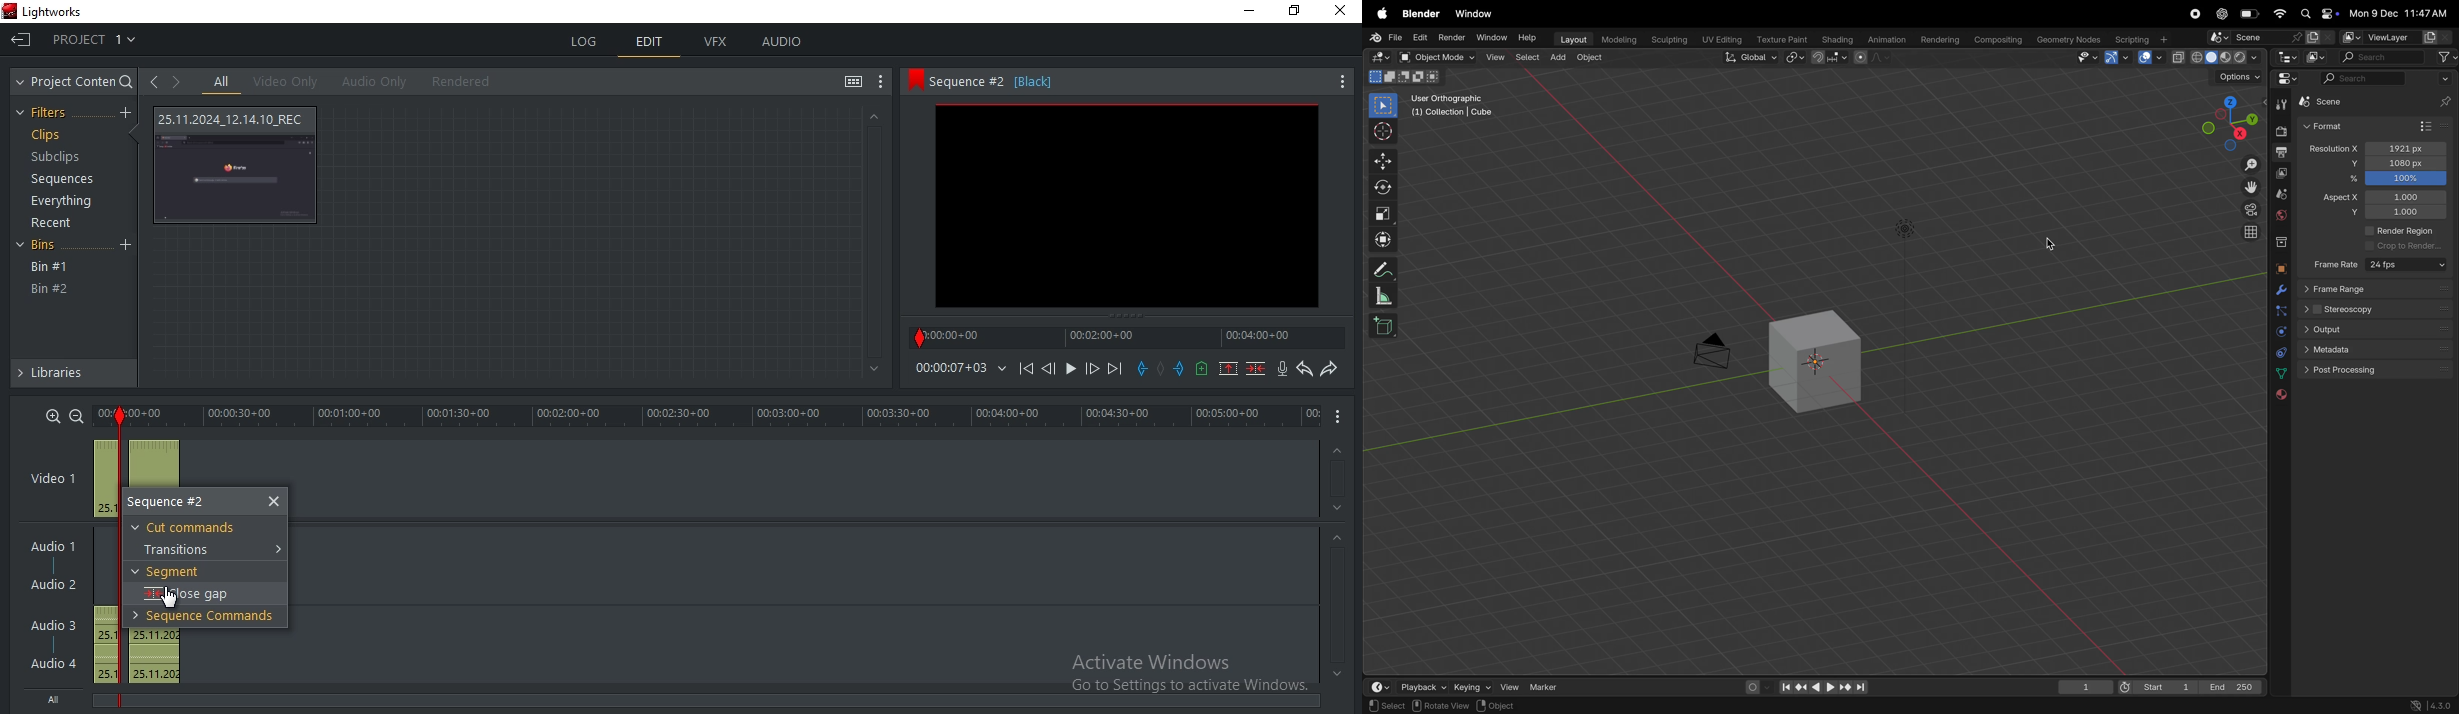 The width and height of the screenshot is (2464, 728). Describe the element at coordinates (2350, 310) in the screenshot. I see `sterescopy` at that location.